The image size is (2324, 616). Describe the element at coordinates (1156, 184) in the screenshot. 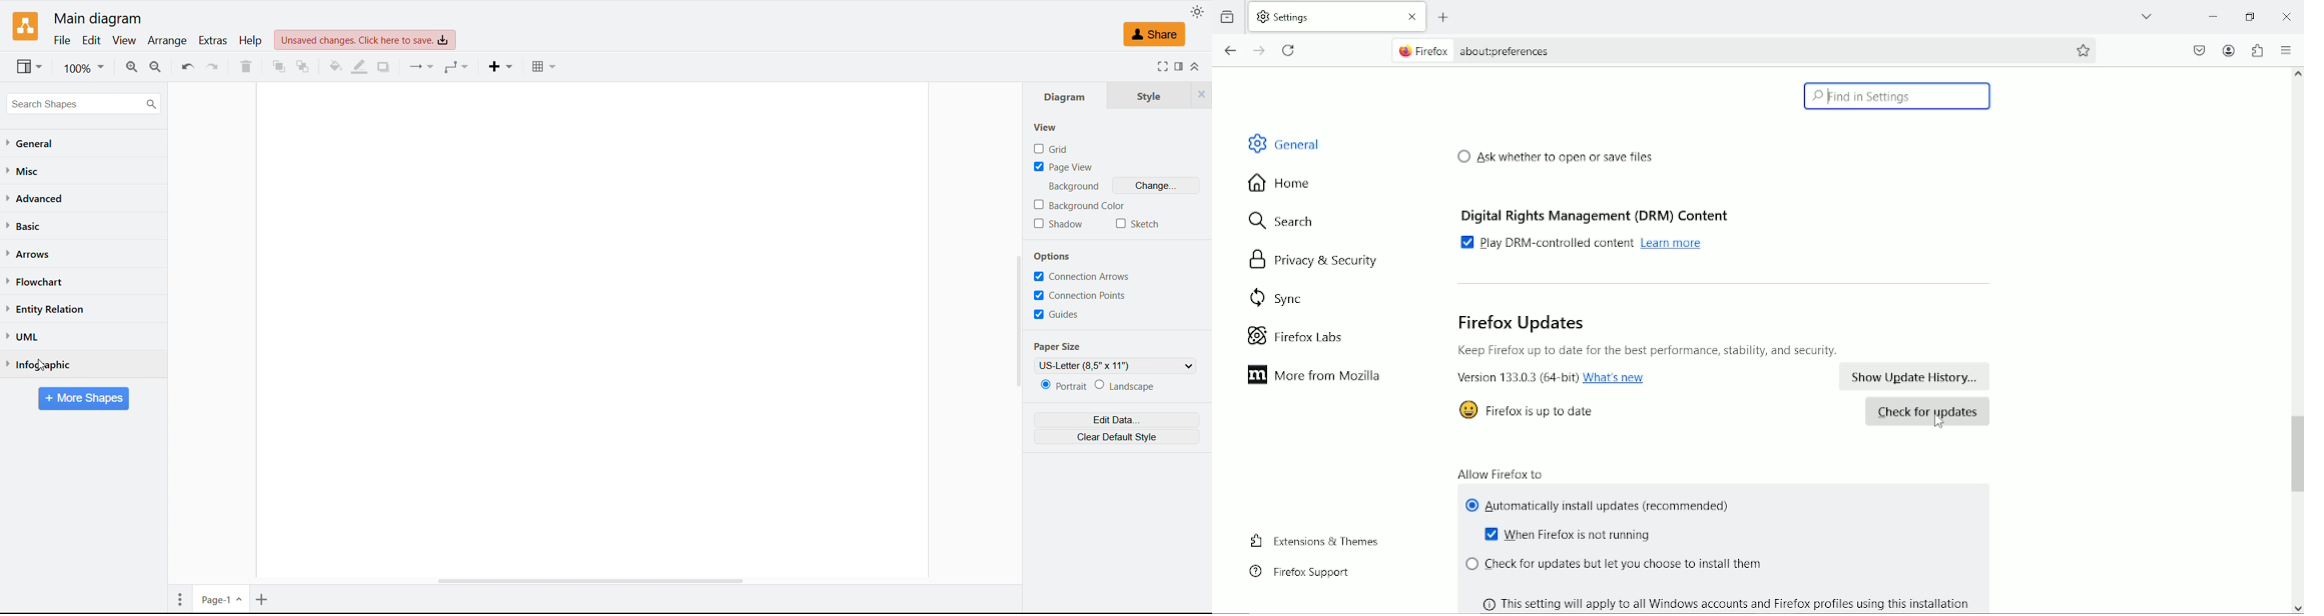

I see `Change background ` at that location.